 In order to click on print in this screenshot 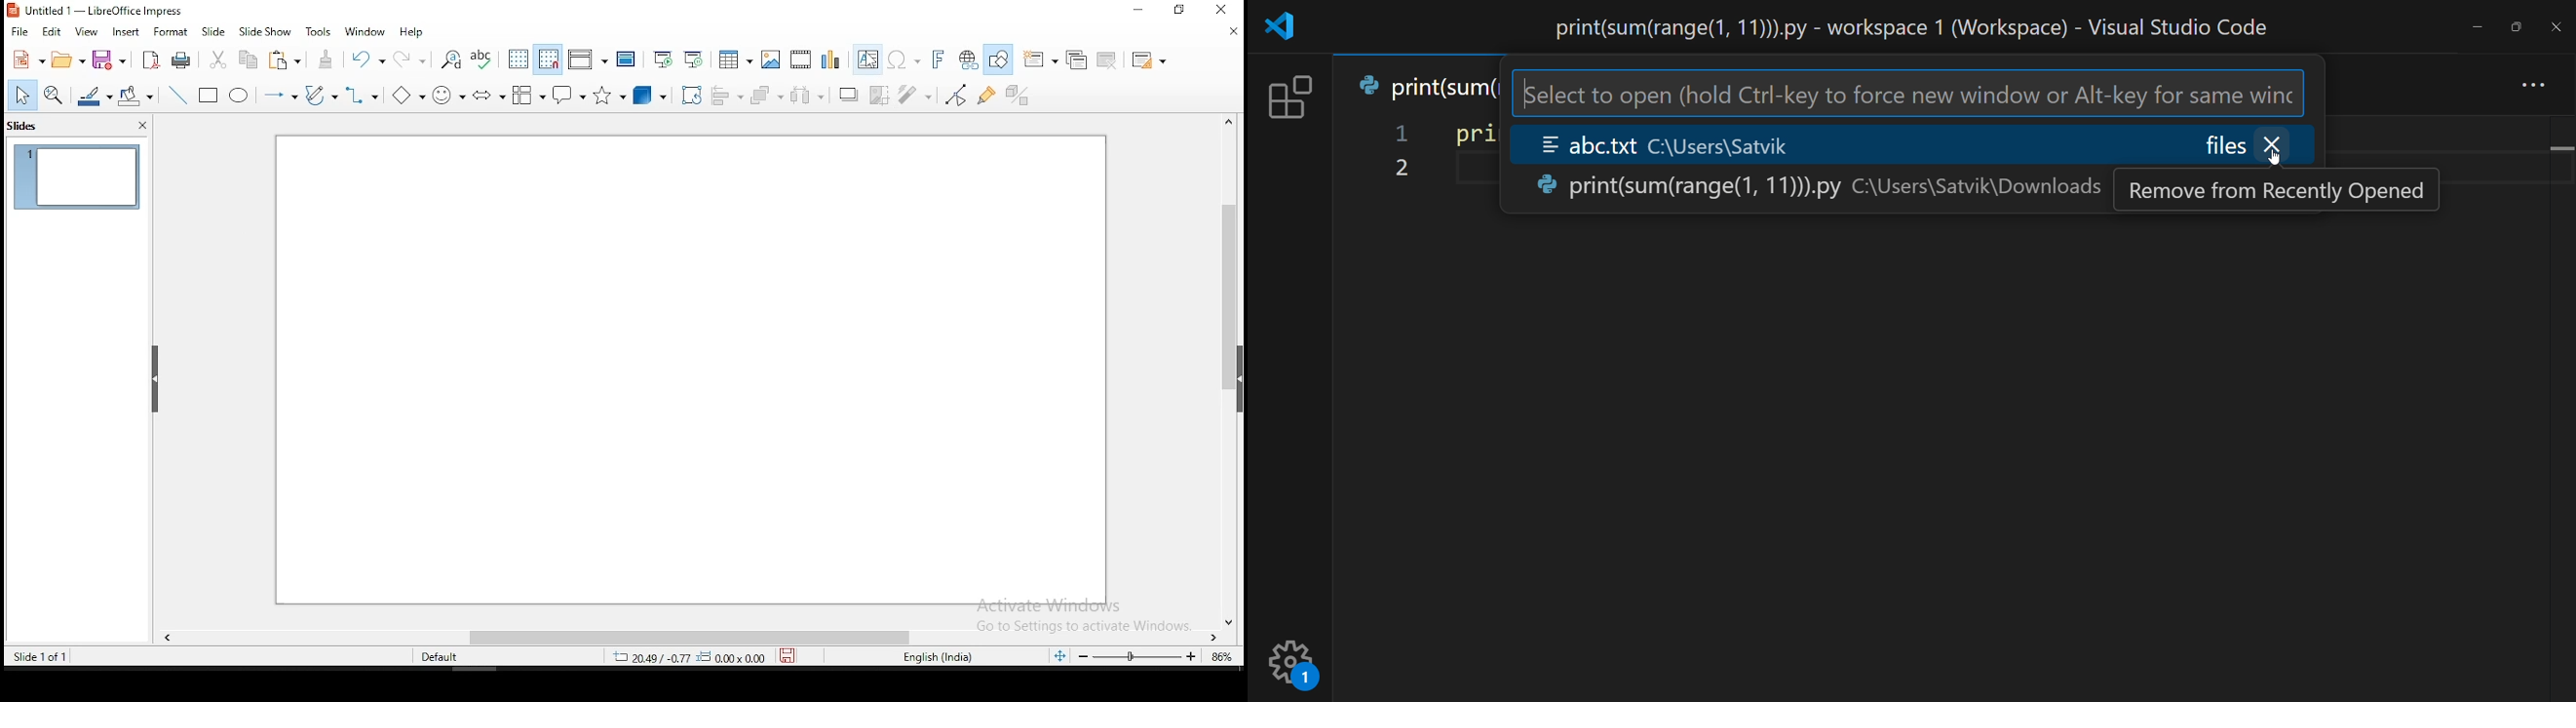, I will do `click(181, 60)`.